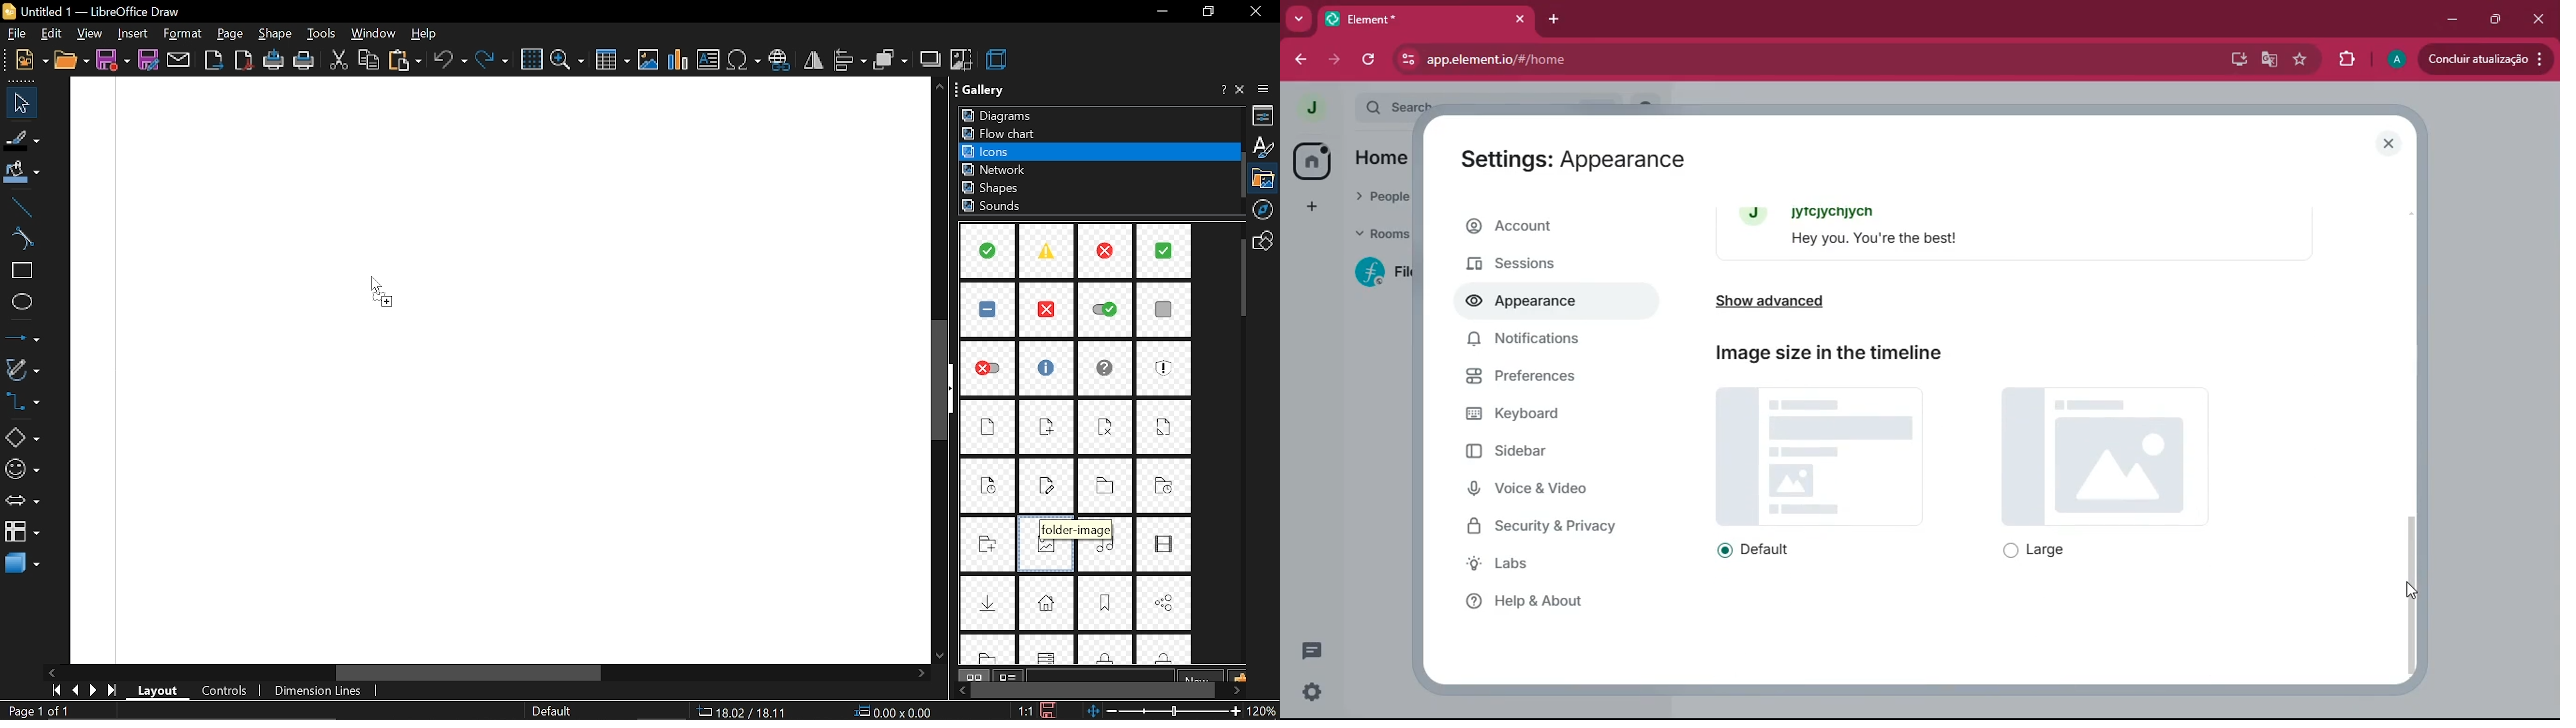 The width and height of the screenshot is (2576, 728). Describe the element at coordinates (2341, 60) in the screenshot. I see `extensions` at that location.